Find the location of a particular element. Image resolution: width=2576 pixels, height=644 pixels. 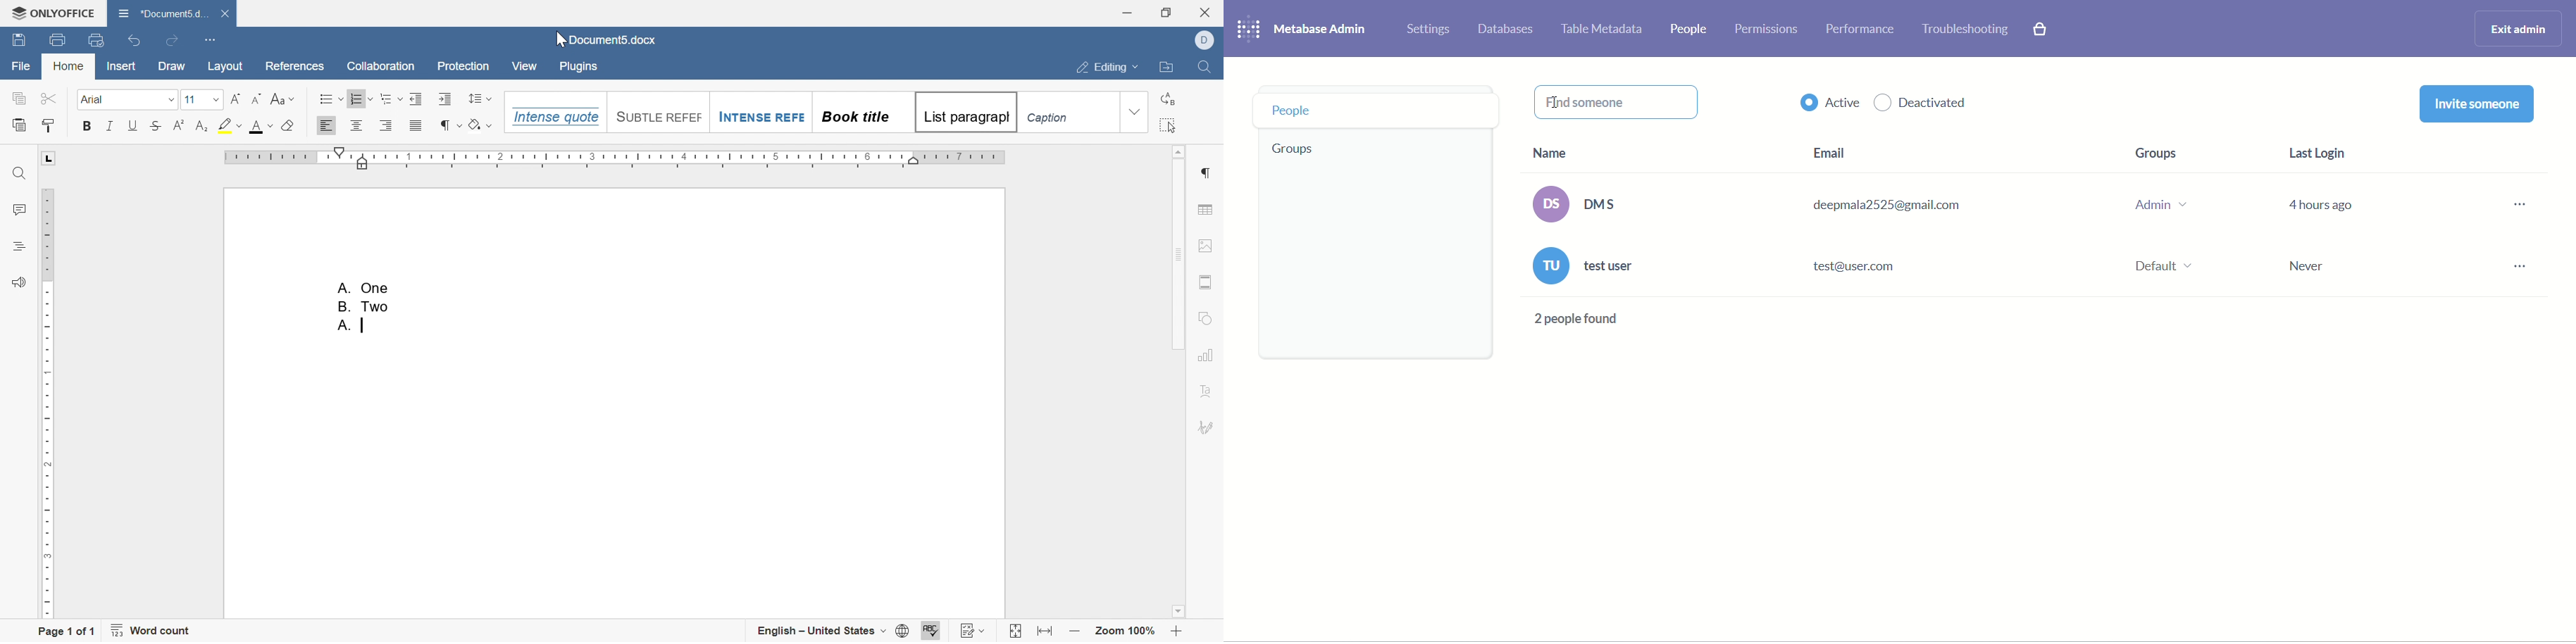

Strikethrough is located at coordinates (156, 124).